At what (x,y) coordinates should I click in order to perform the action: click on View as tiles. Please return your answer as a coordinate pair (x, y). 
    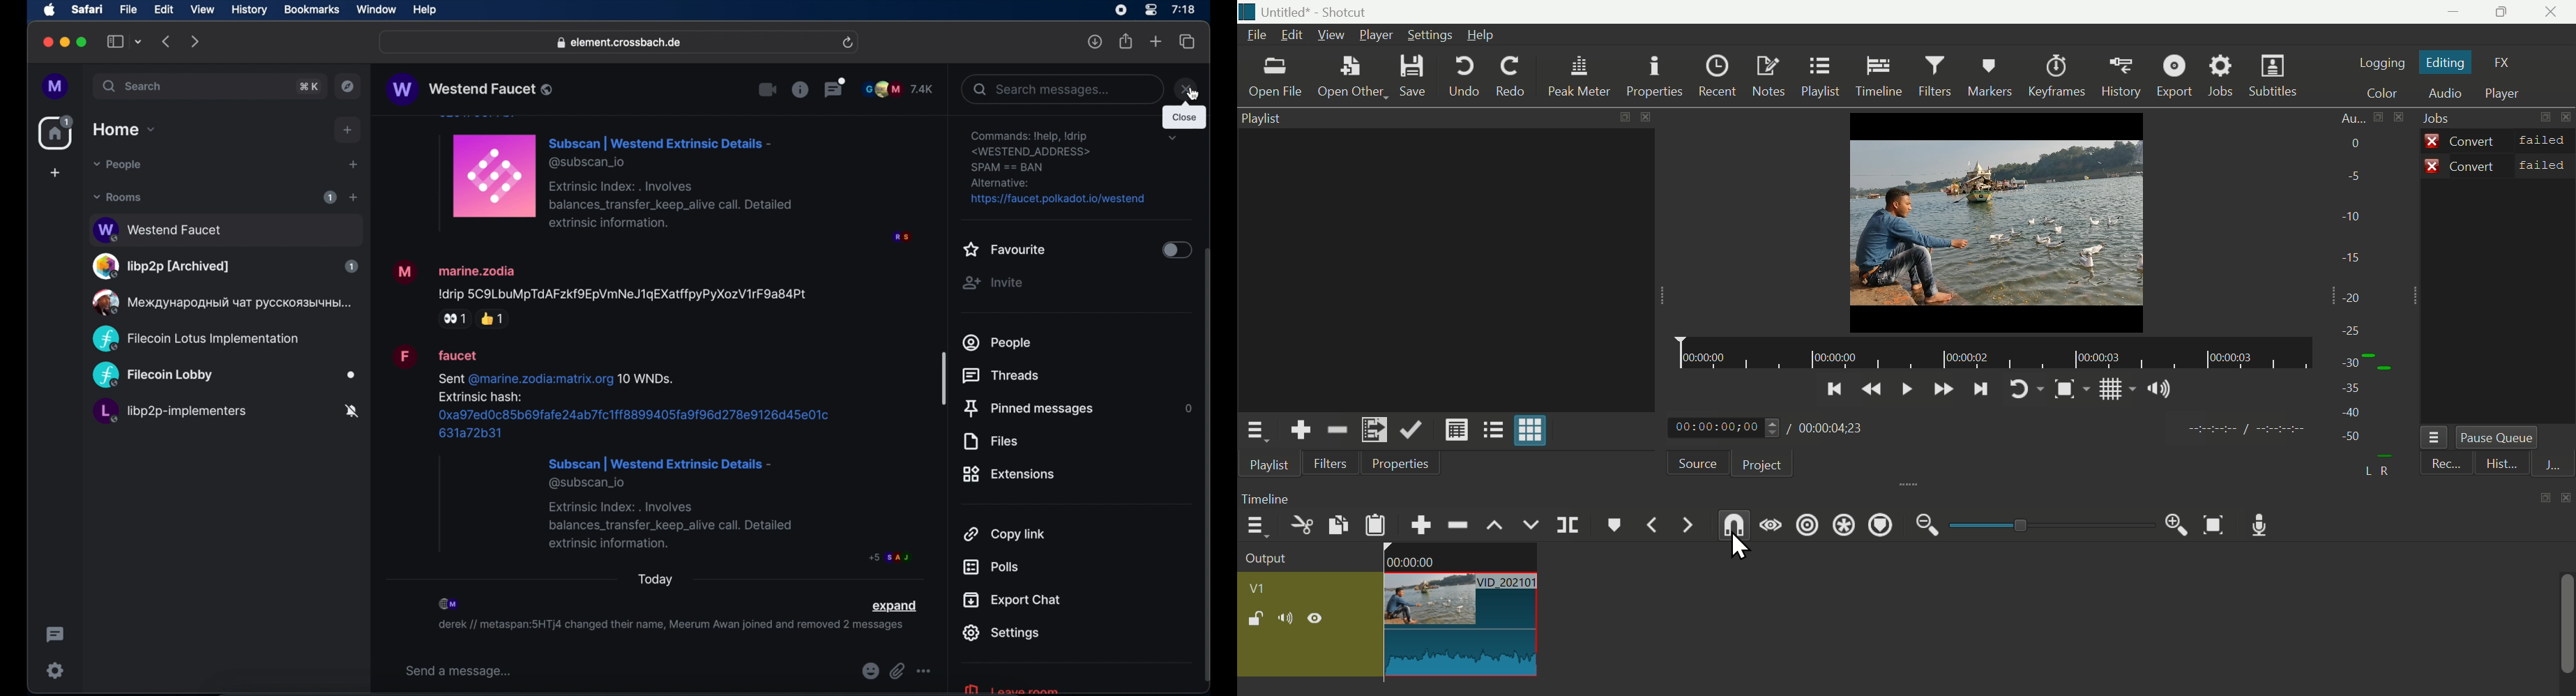
    Looking at the image, I should click on (1494, 428).